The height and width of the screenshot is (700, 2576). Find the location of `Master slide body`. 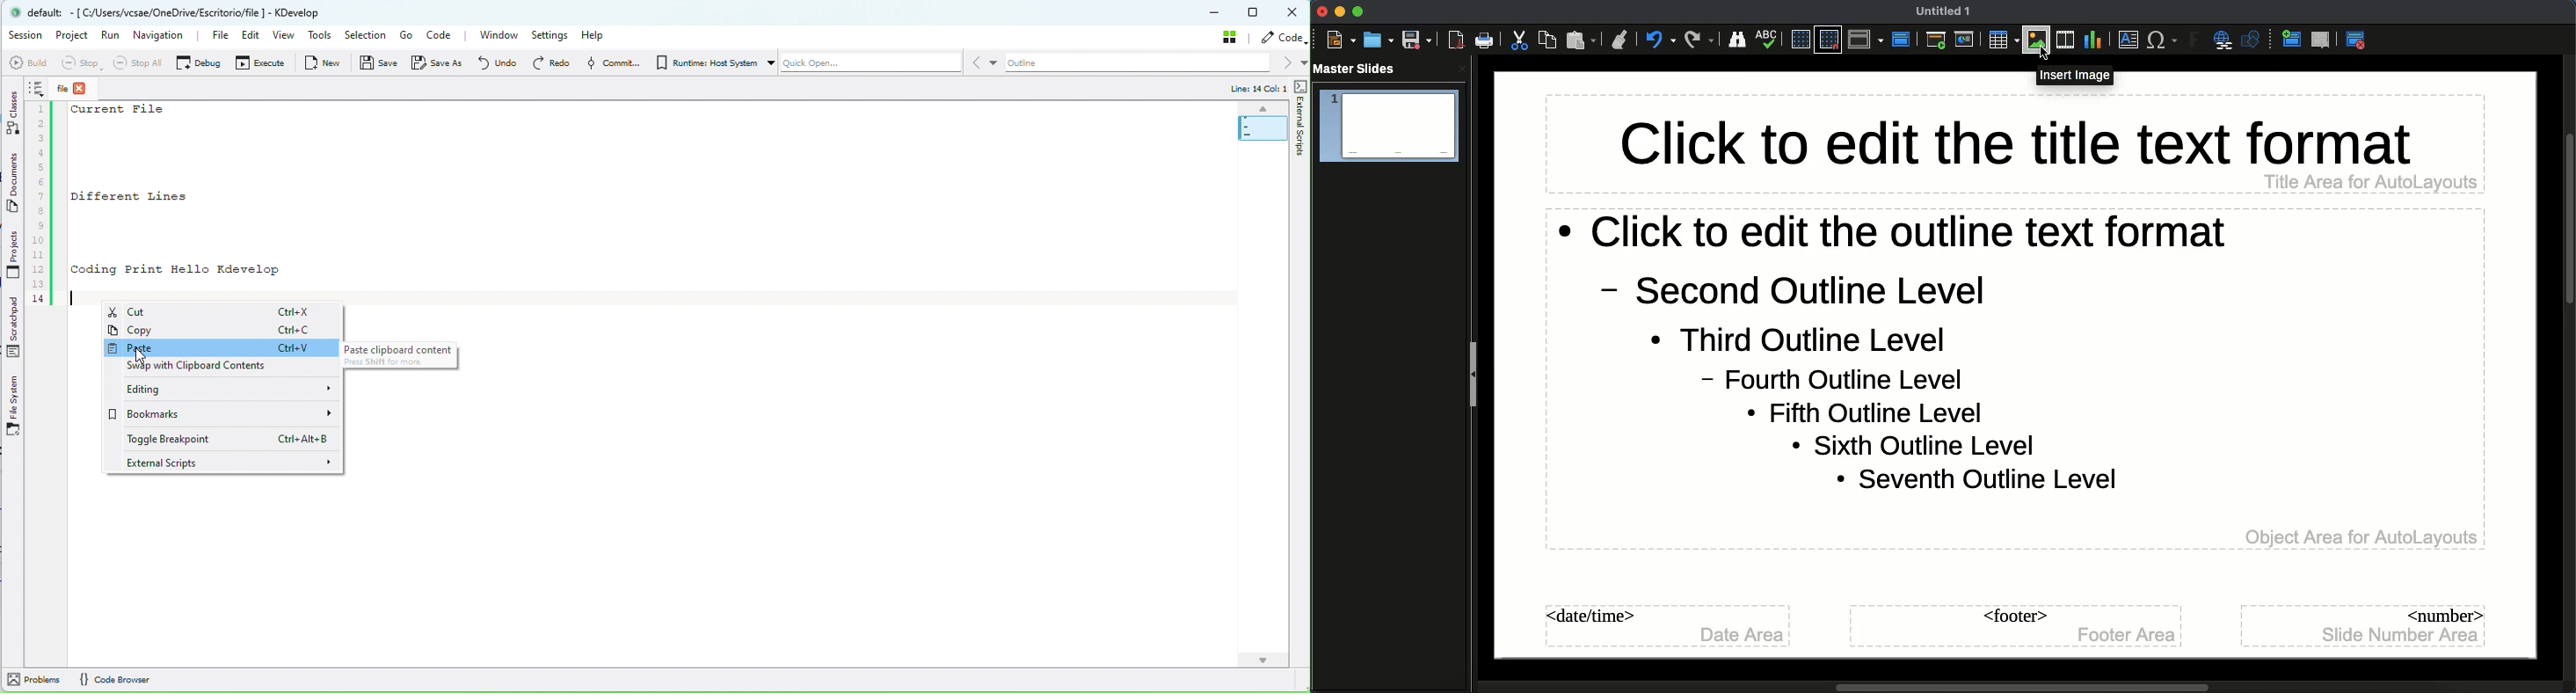

Master slide body is located at coordinates (2019, 378).